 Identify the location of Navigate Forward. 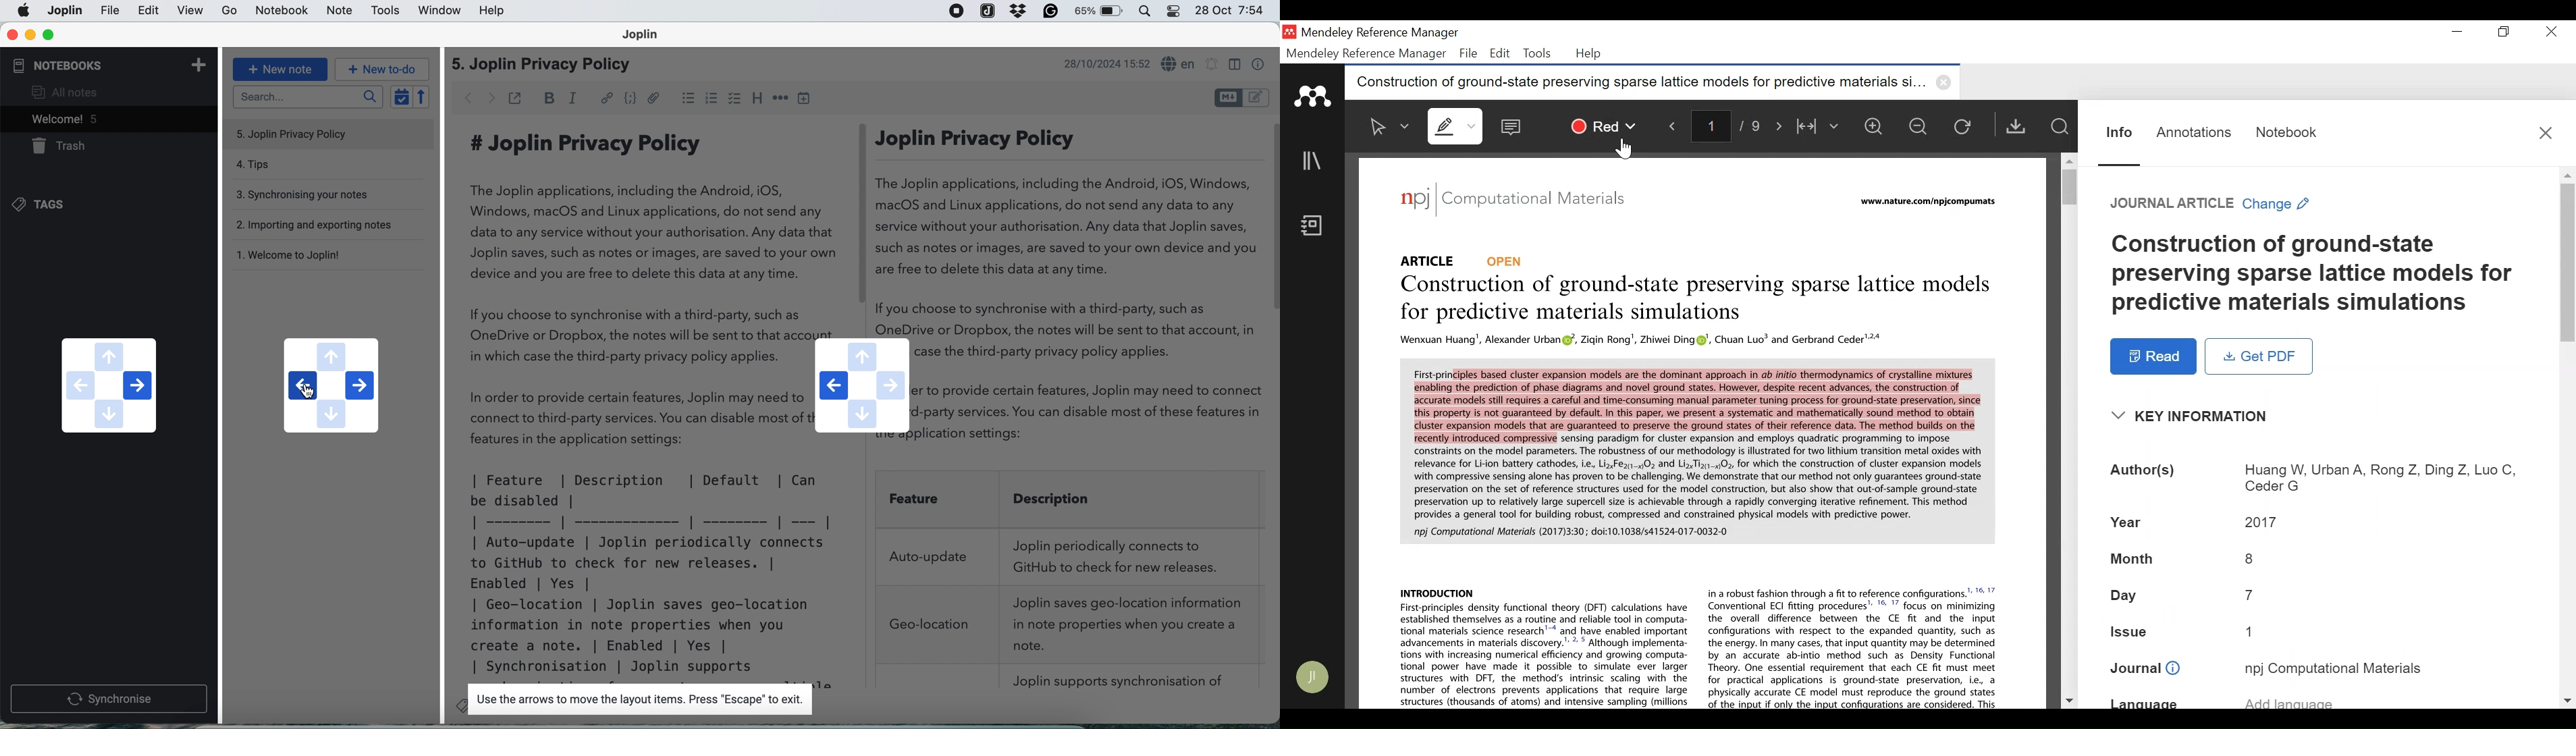
(1779, 126).